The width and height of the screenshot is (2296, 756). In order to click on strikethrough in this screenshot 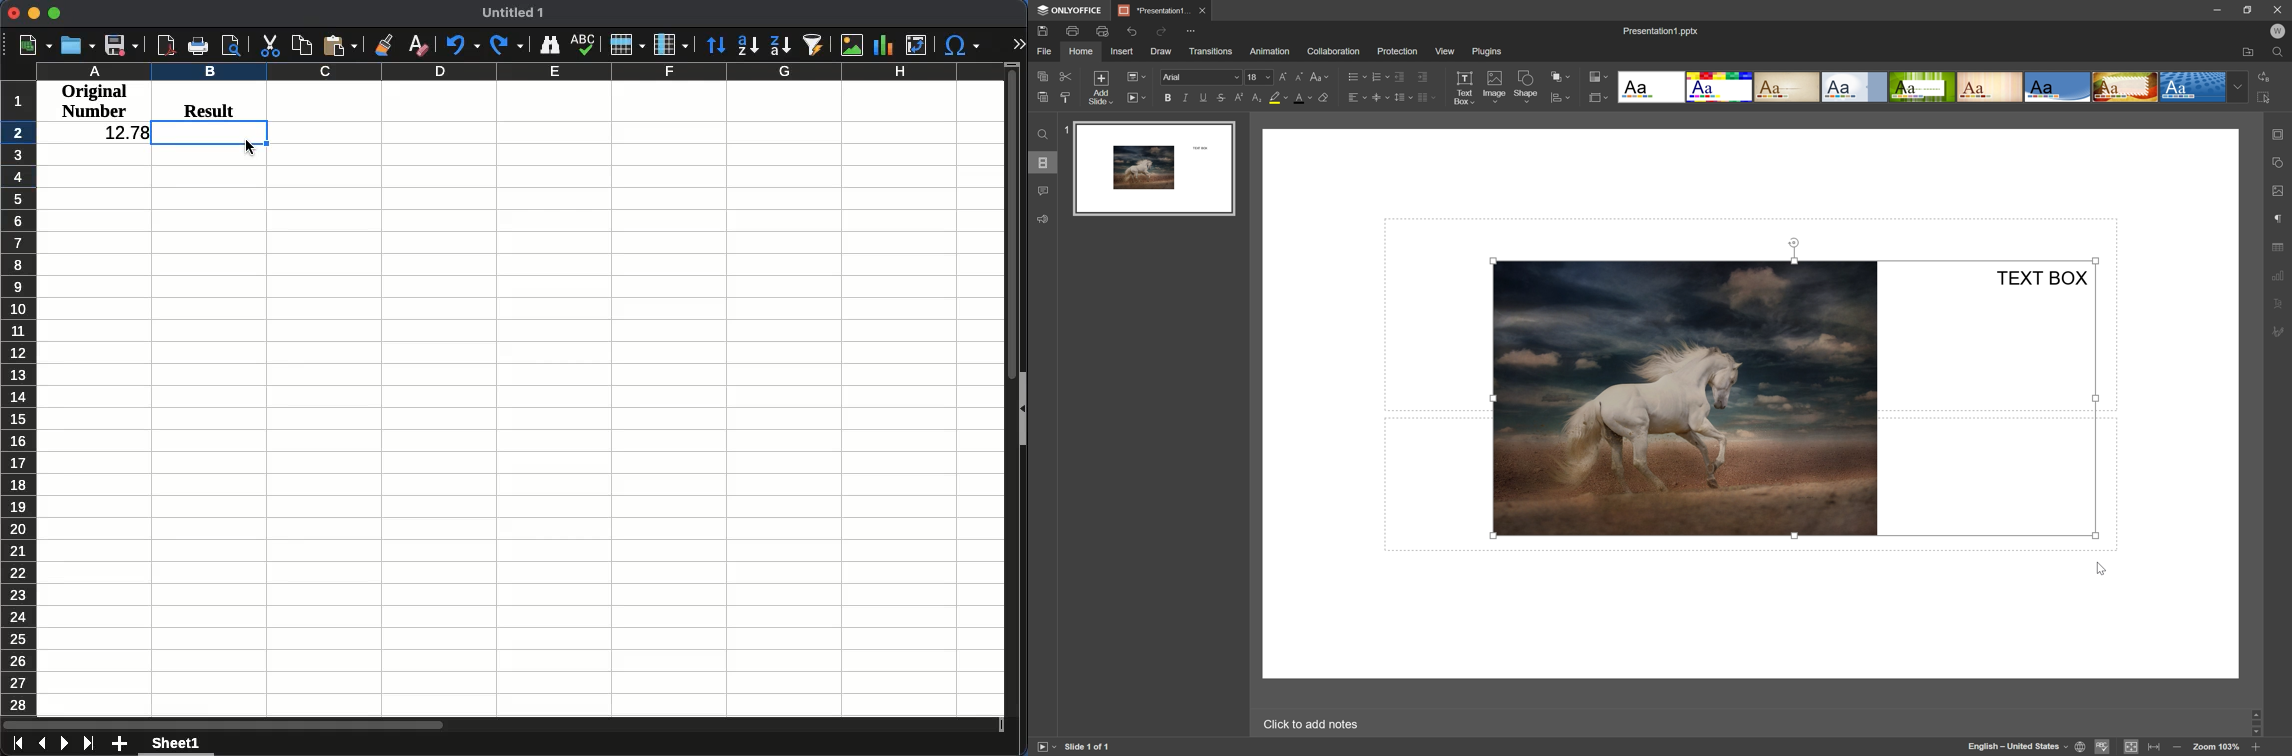, I will do `click(1222, 98)`.